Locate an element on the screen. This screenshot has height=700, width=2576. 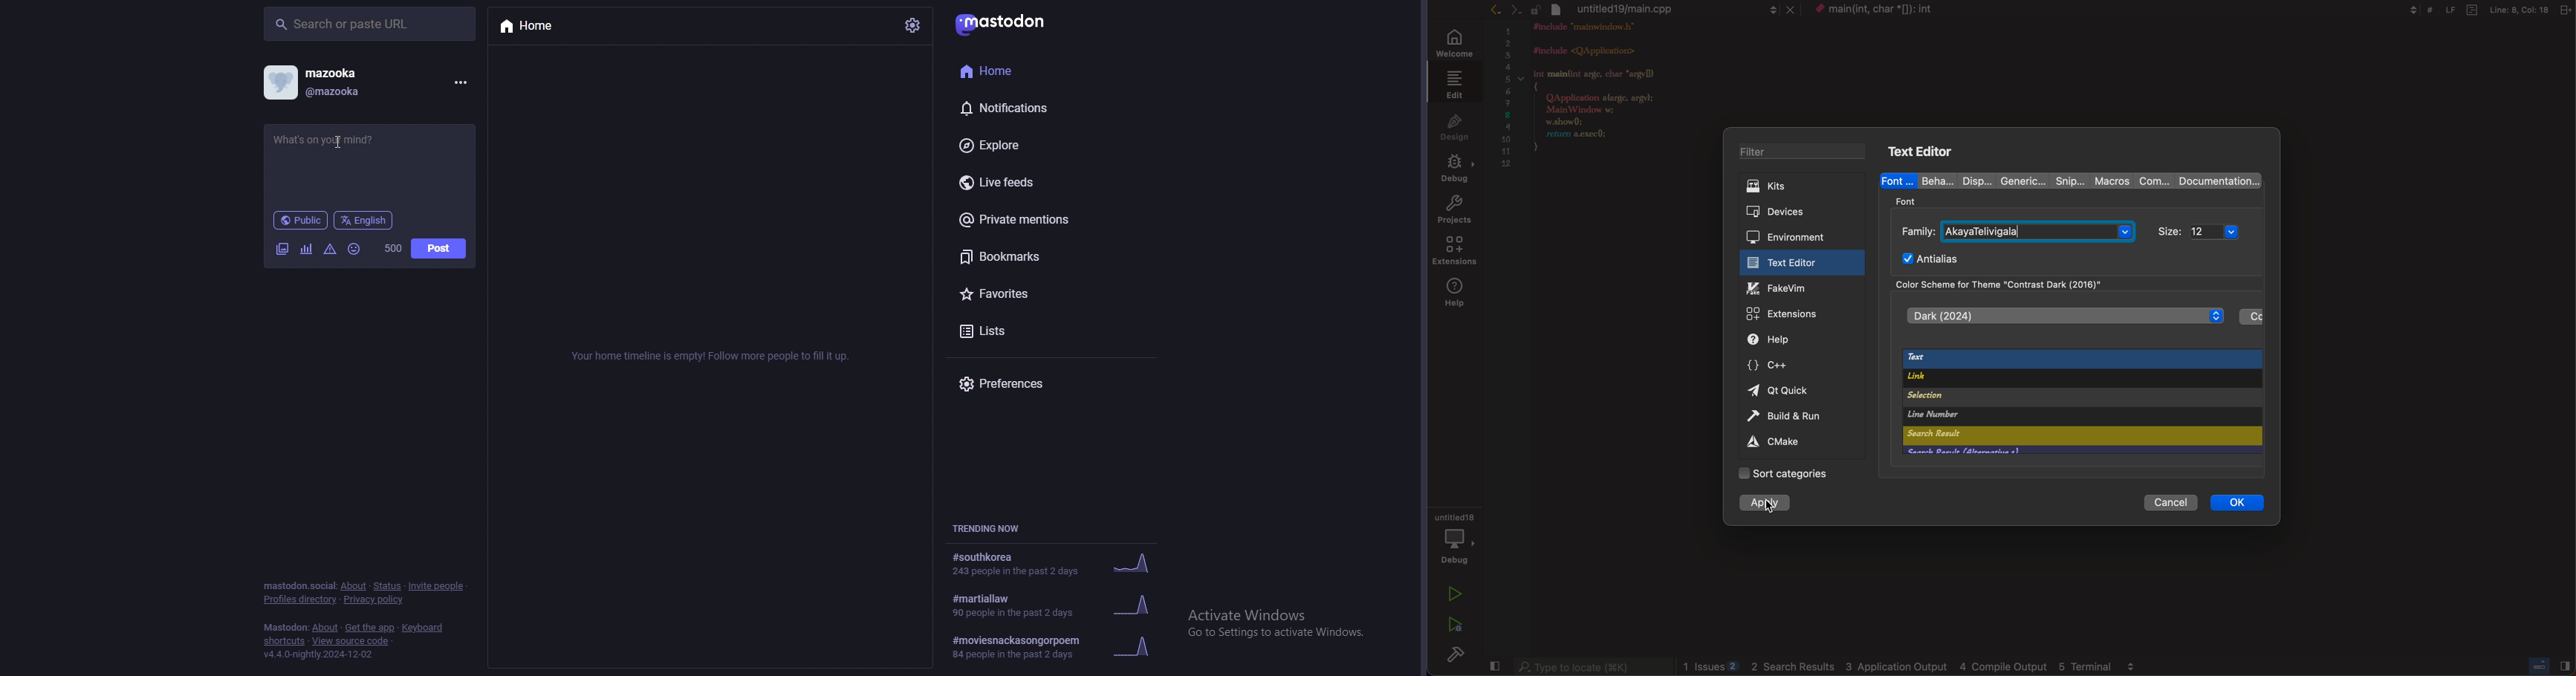
emoji is located at coordinates (354, 250).